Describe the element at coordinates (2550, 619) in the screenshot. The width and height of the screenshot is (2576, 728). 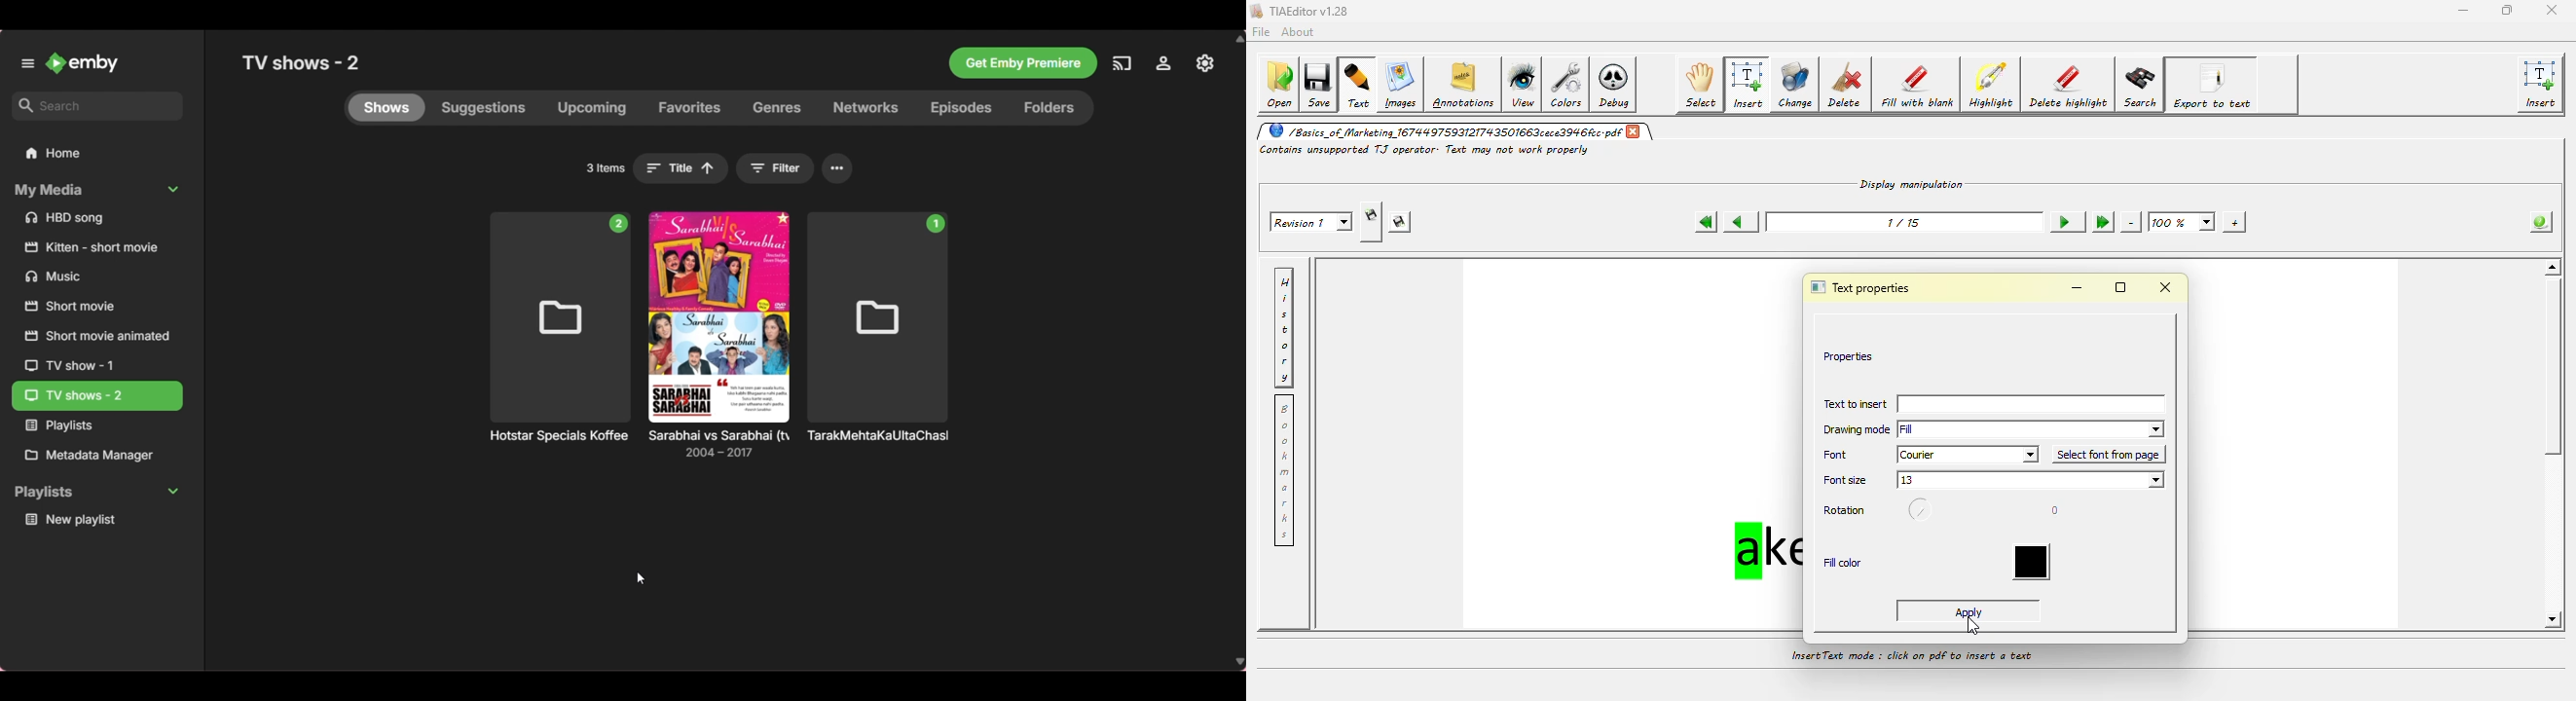
I see `scroll down` at that location.